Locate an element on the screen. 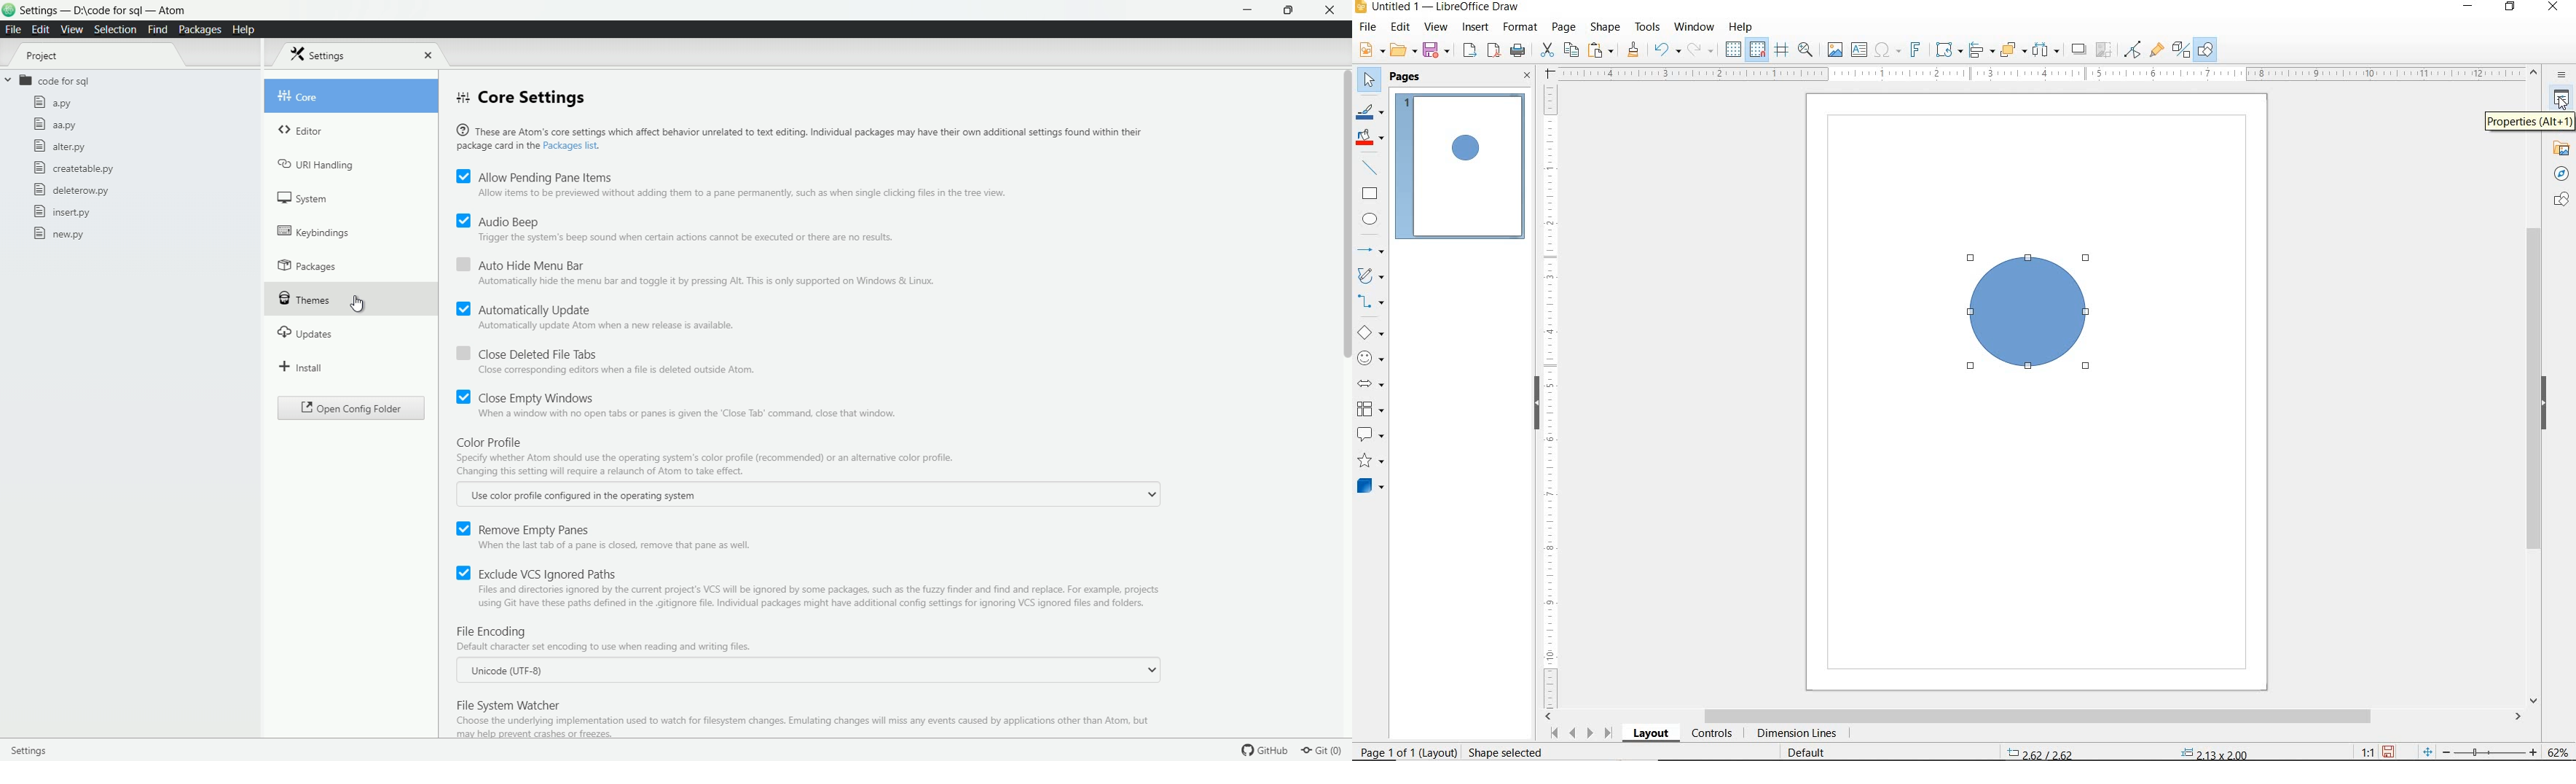 This screenshot has height=784, width=2576. SHOW GLUPEOINT FUNCTIONS is located at coordinates (2157, 52).